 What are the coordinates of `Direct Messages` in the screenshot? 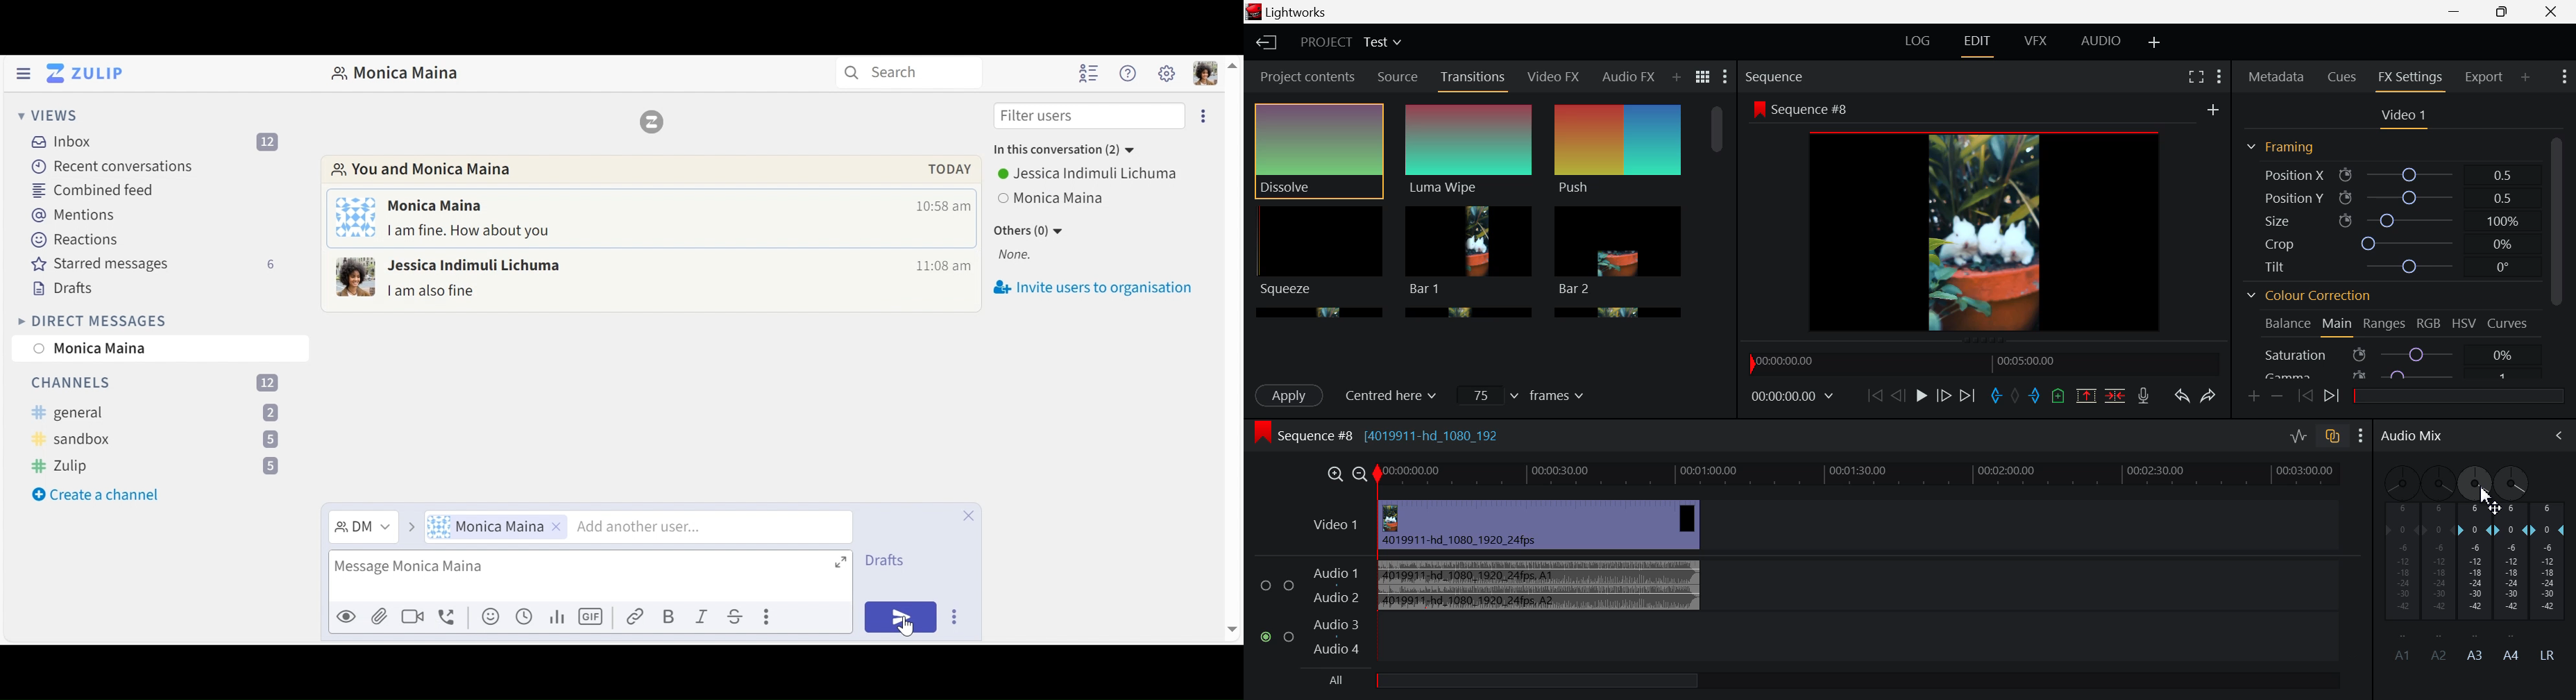 It's located at (94, 321).